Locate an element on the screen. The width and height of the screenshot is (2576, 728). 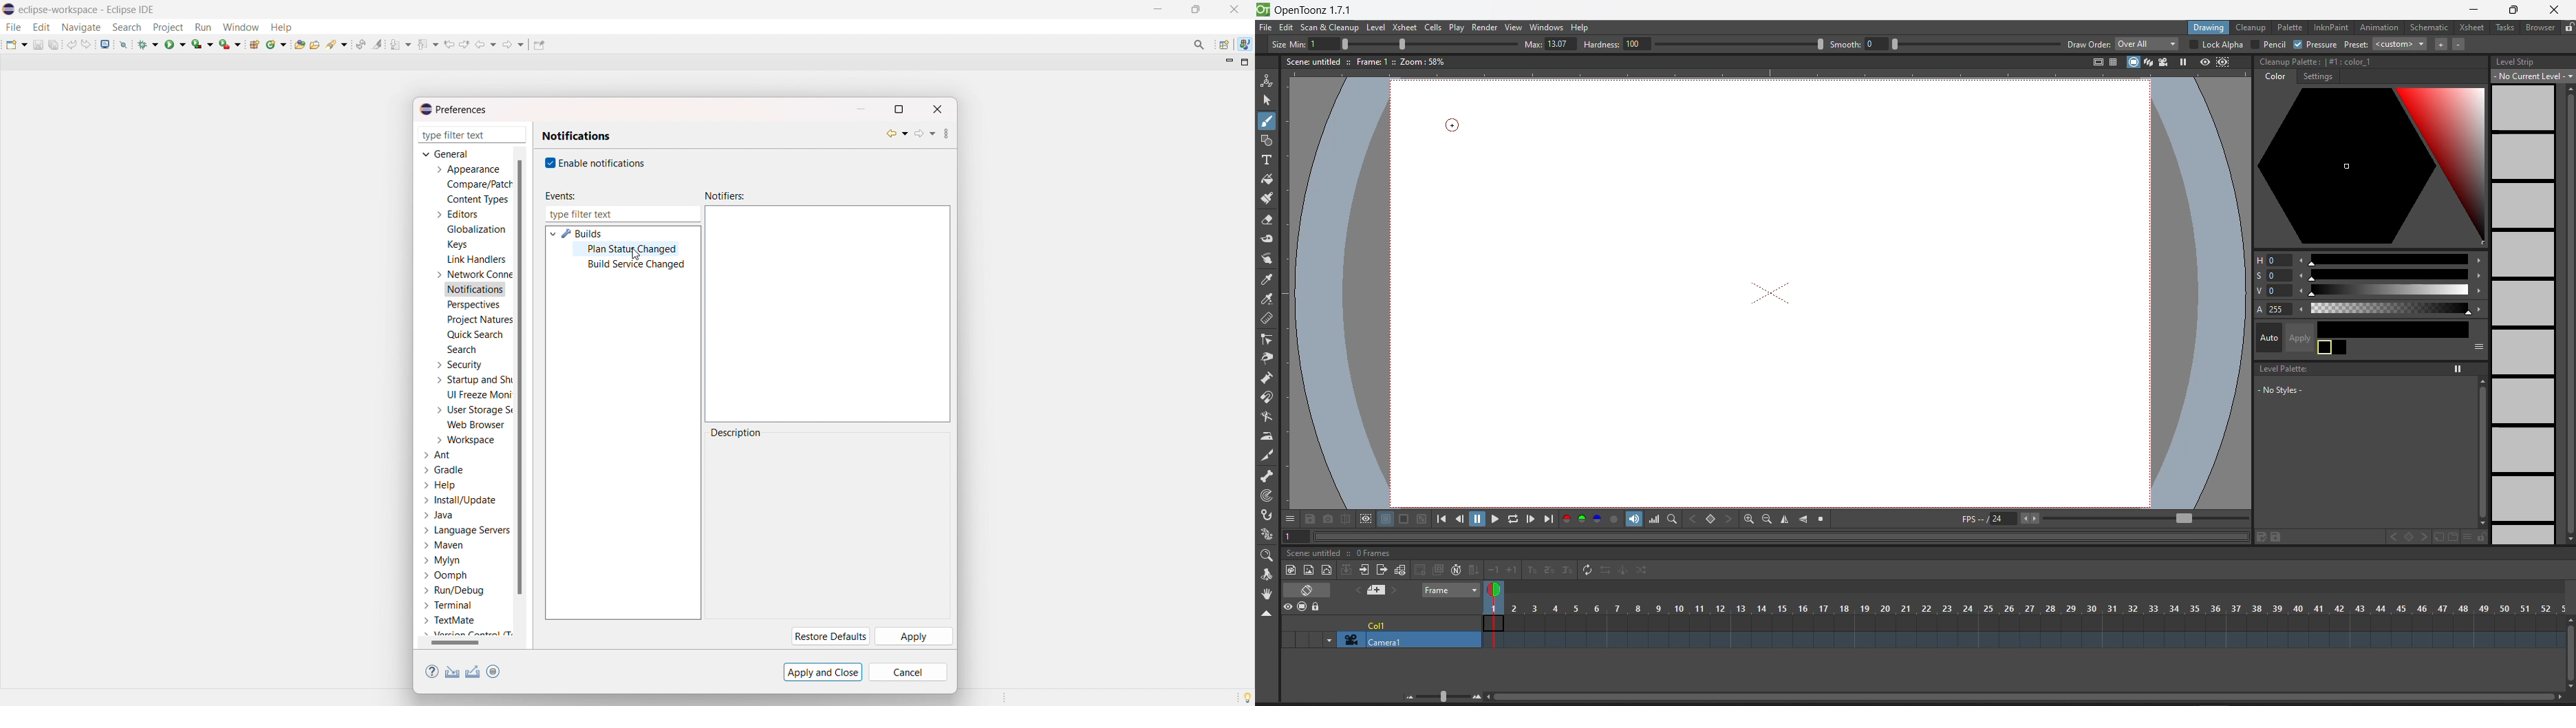
iron tool is located at coordinates (1267, 438).